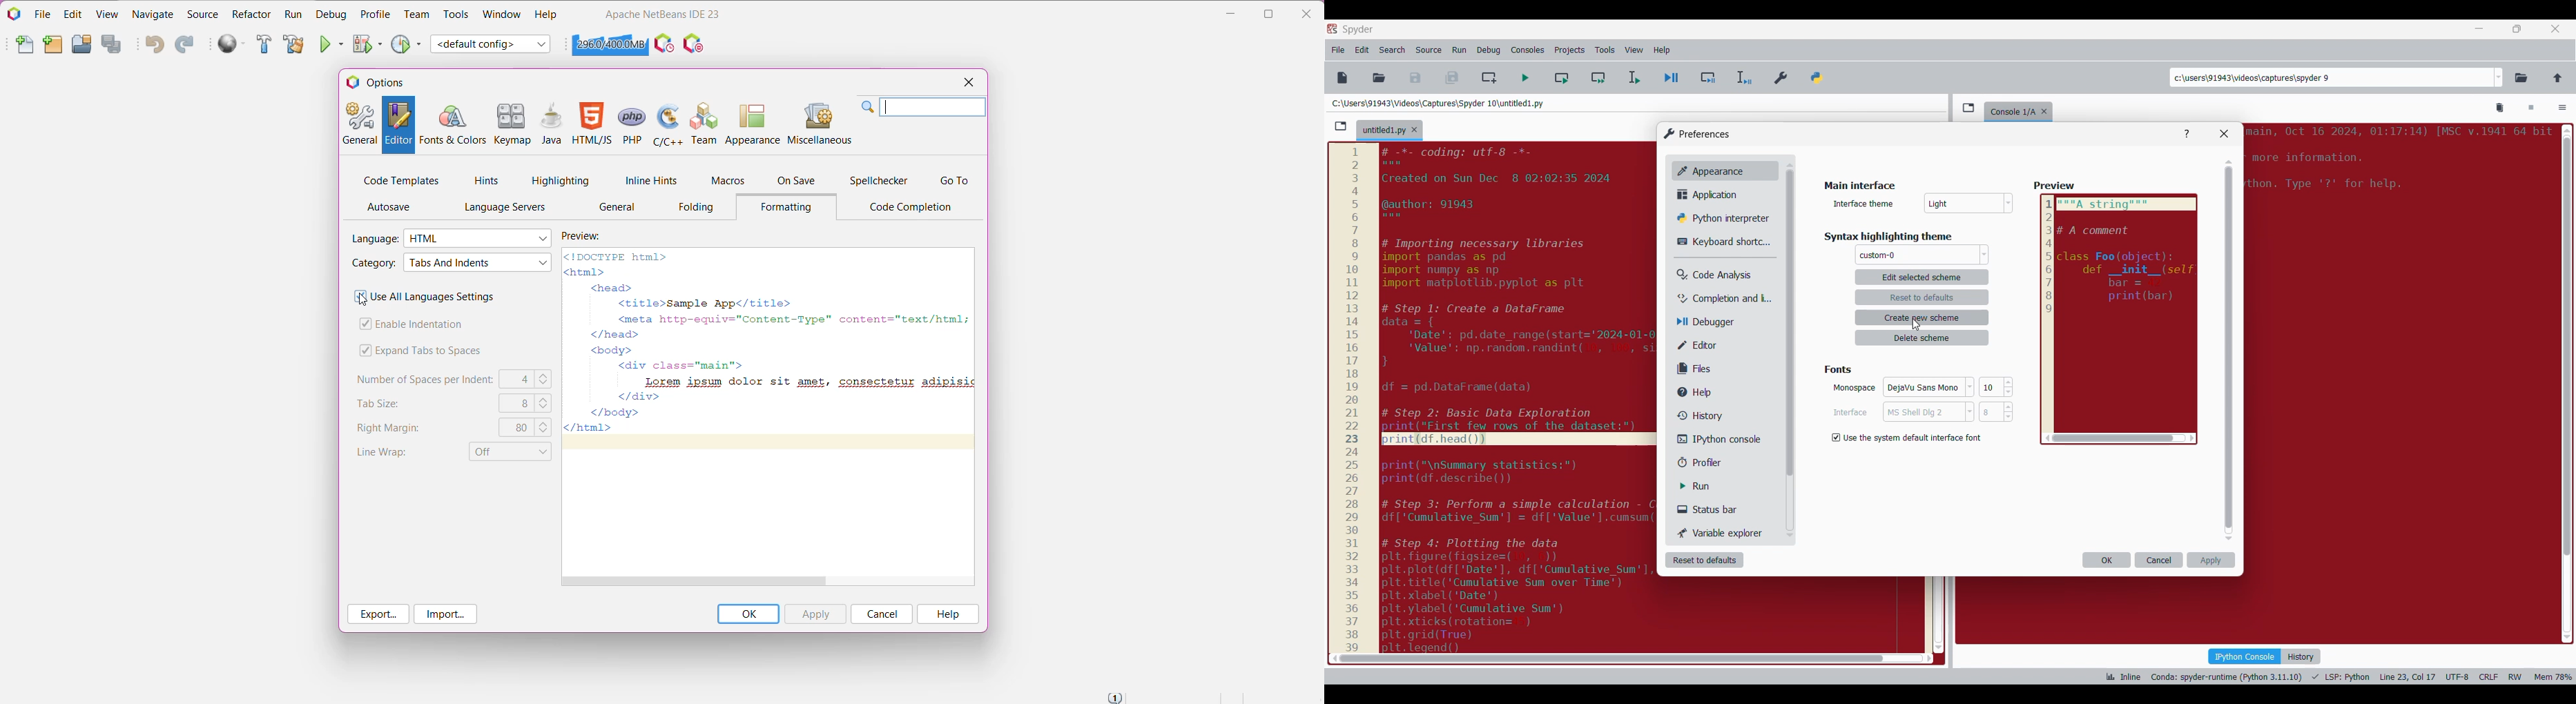 Image resolution: width=2576 pixels, height=728 pixels. I want to click on Reset to defaults, so click(1704, 560).